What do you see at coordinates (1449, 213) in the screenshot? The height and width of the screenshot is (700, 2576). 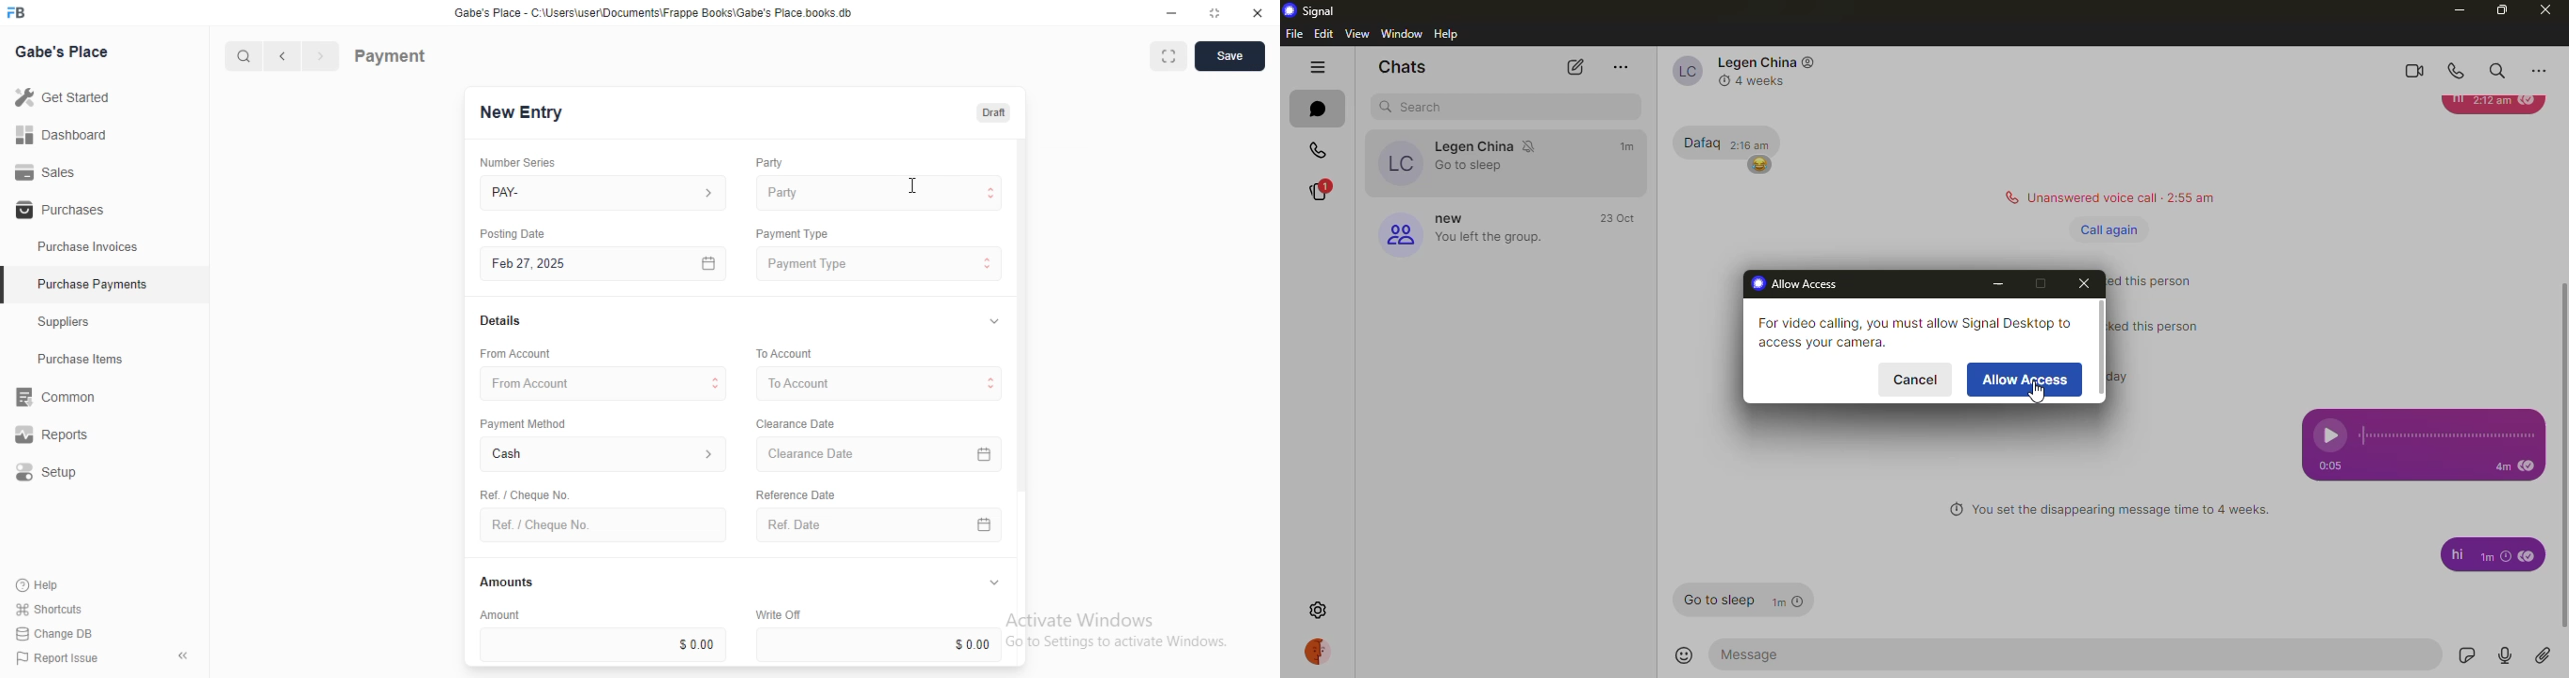 I see `new` at bounding box center [1449, 213].